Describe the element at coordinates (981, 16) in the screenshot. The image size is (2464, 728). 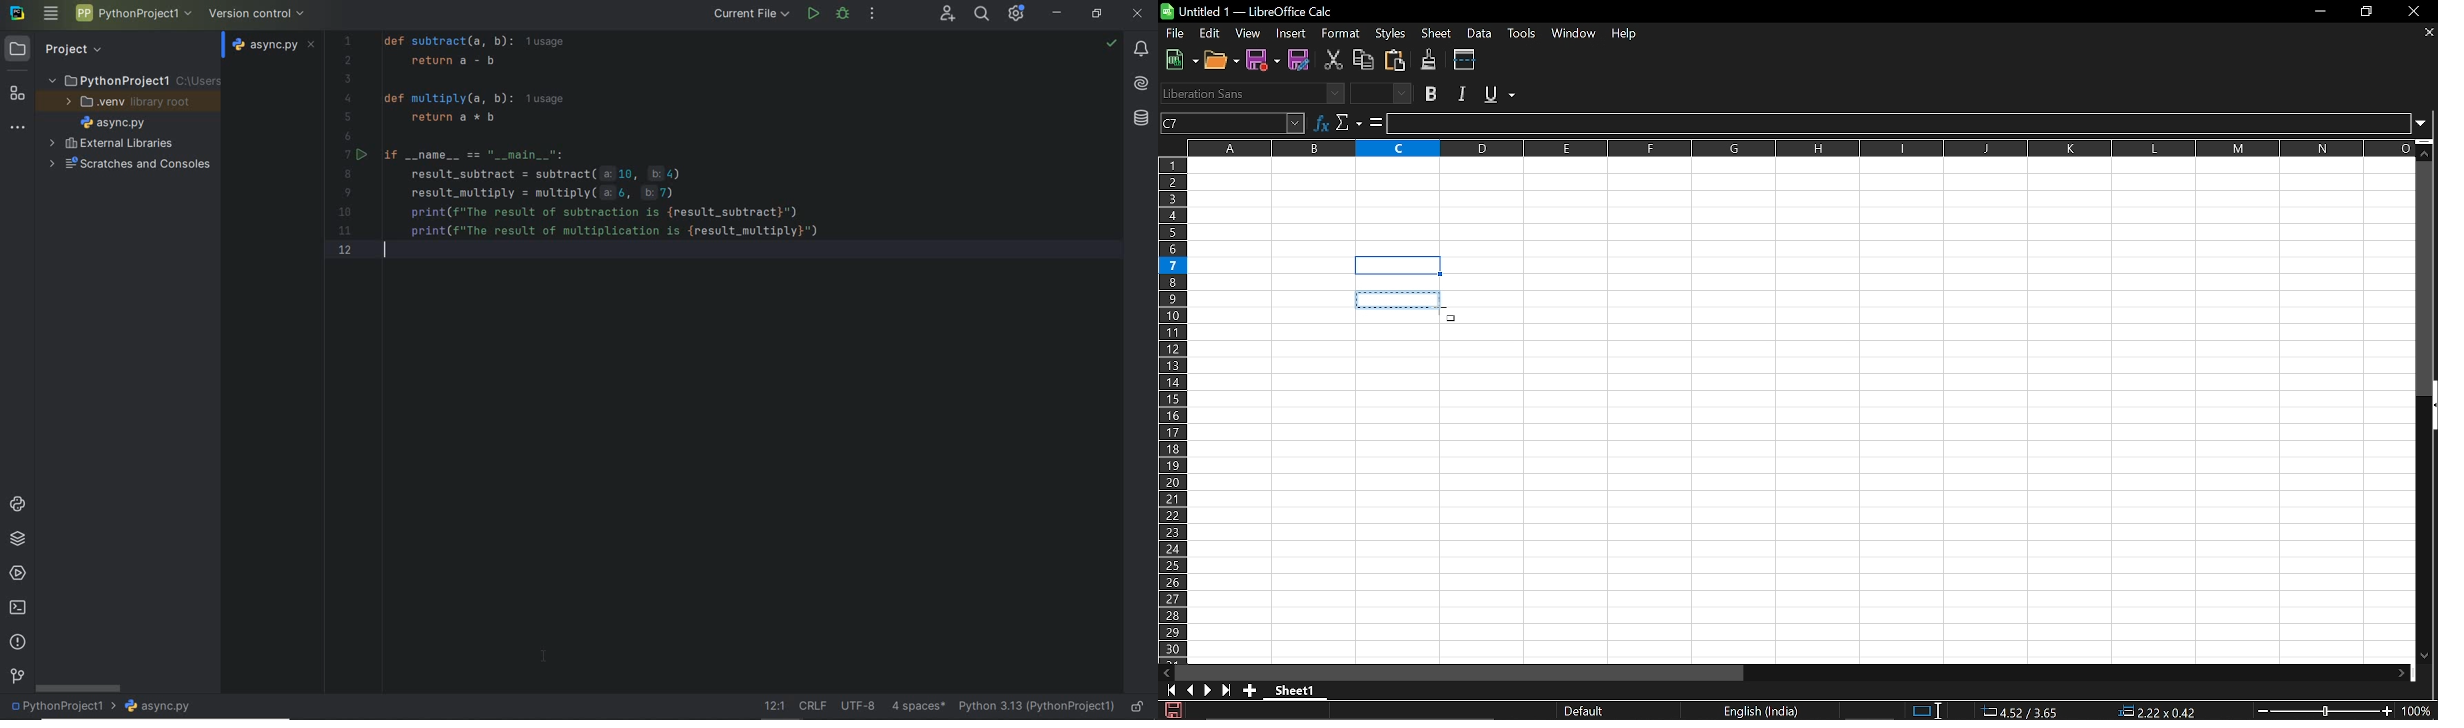
I see `Search Everywhere` at that location.